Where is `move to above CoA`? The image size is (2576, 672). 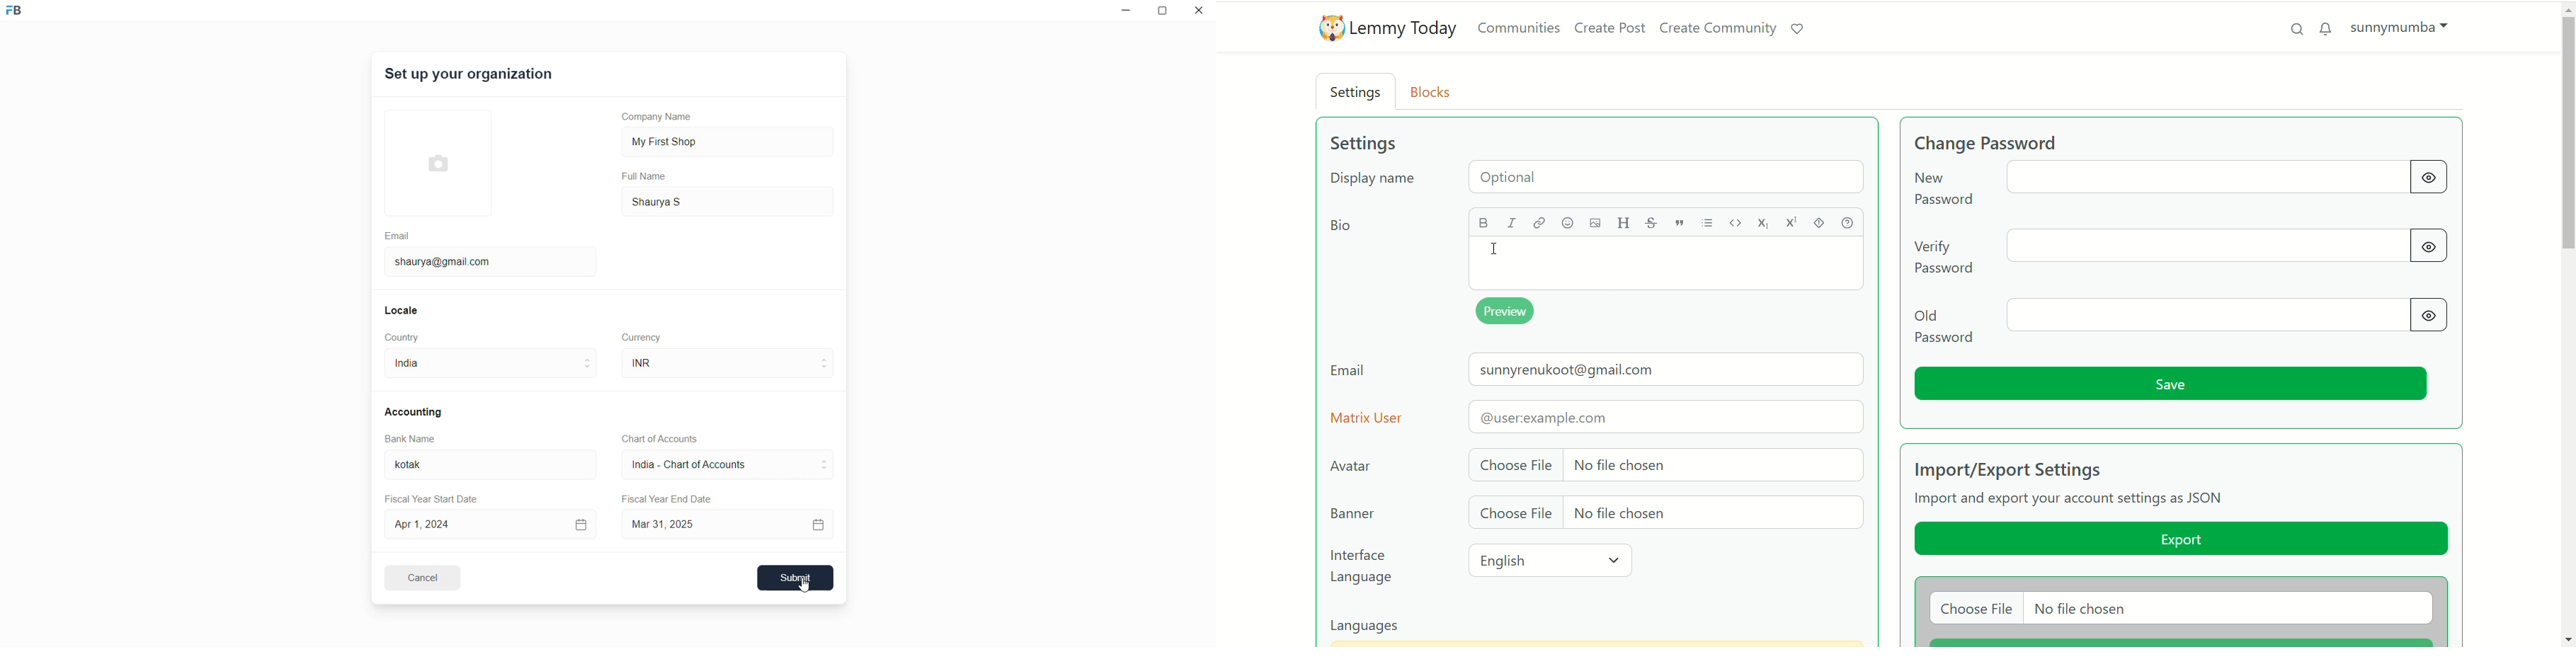
move to above CoA is located at coordinates (827, 459).